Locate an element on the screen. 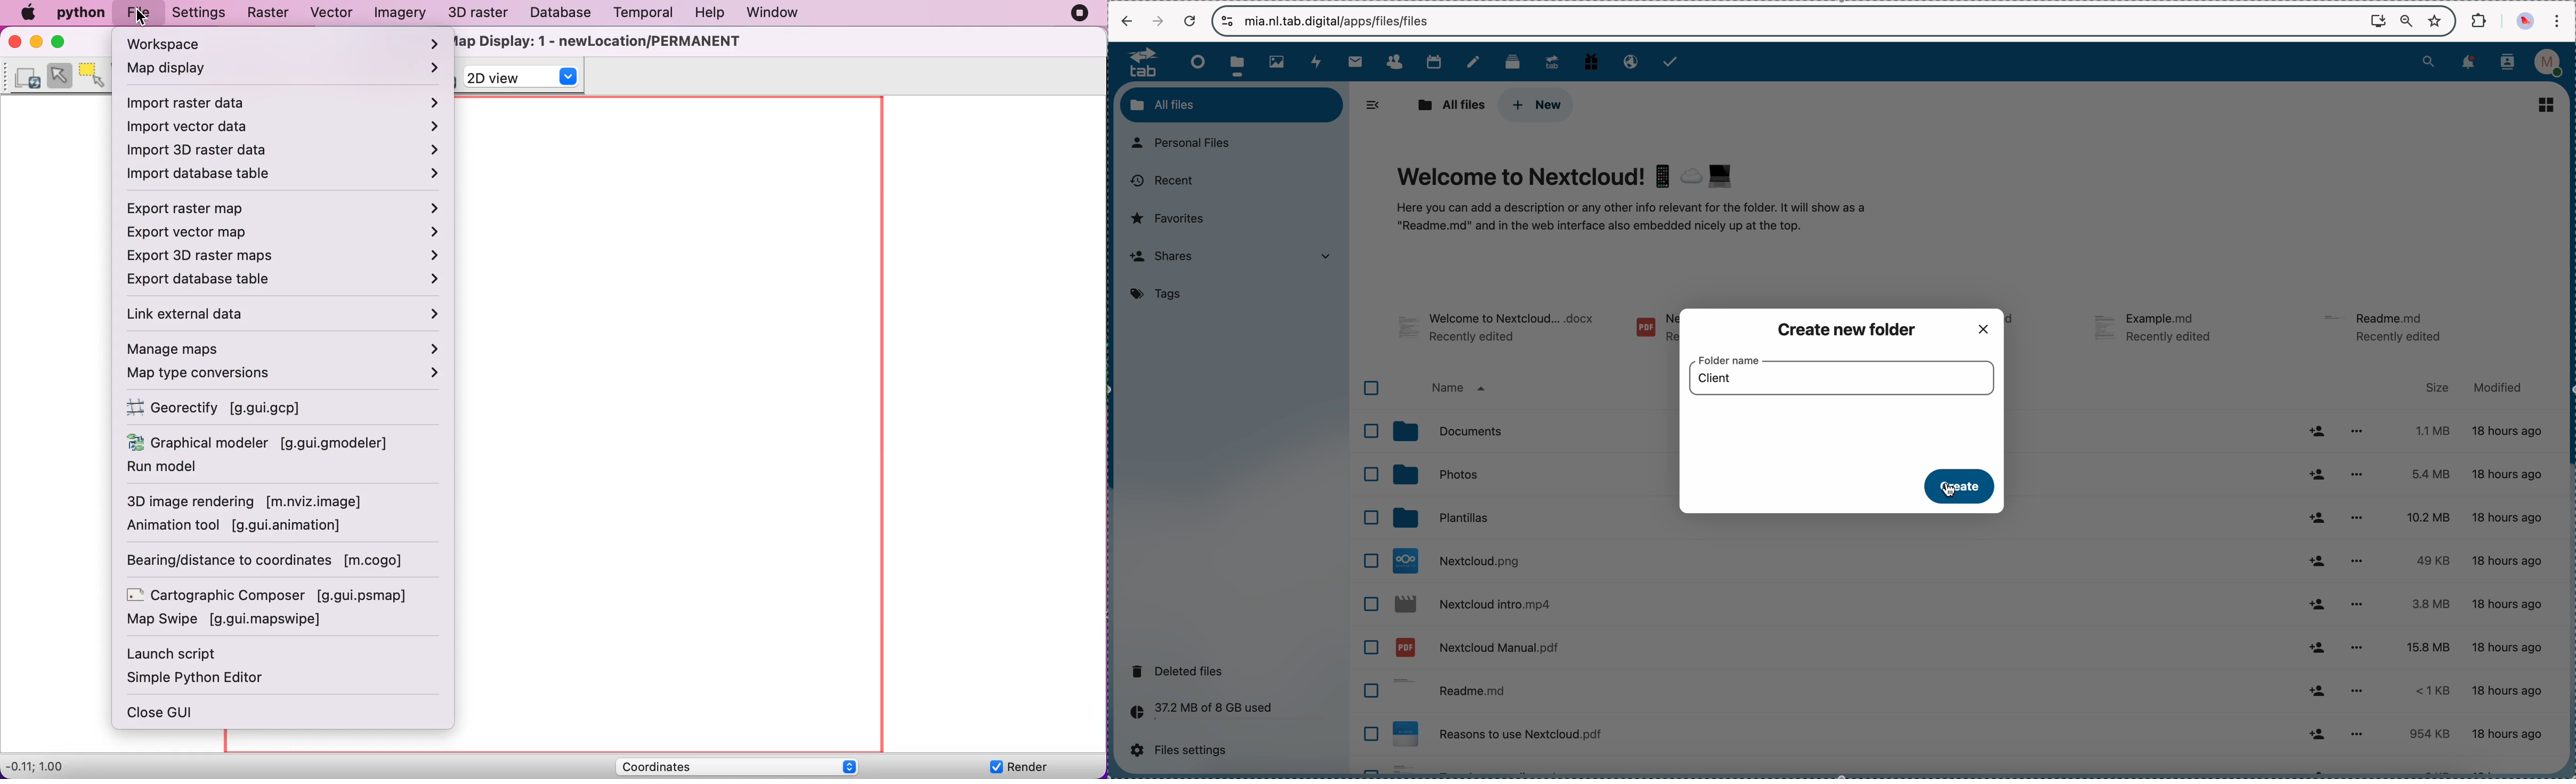  calendar is located at coordinates (1433, 60).